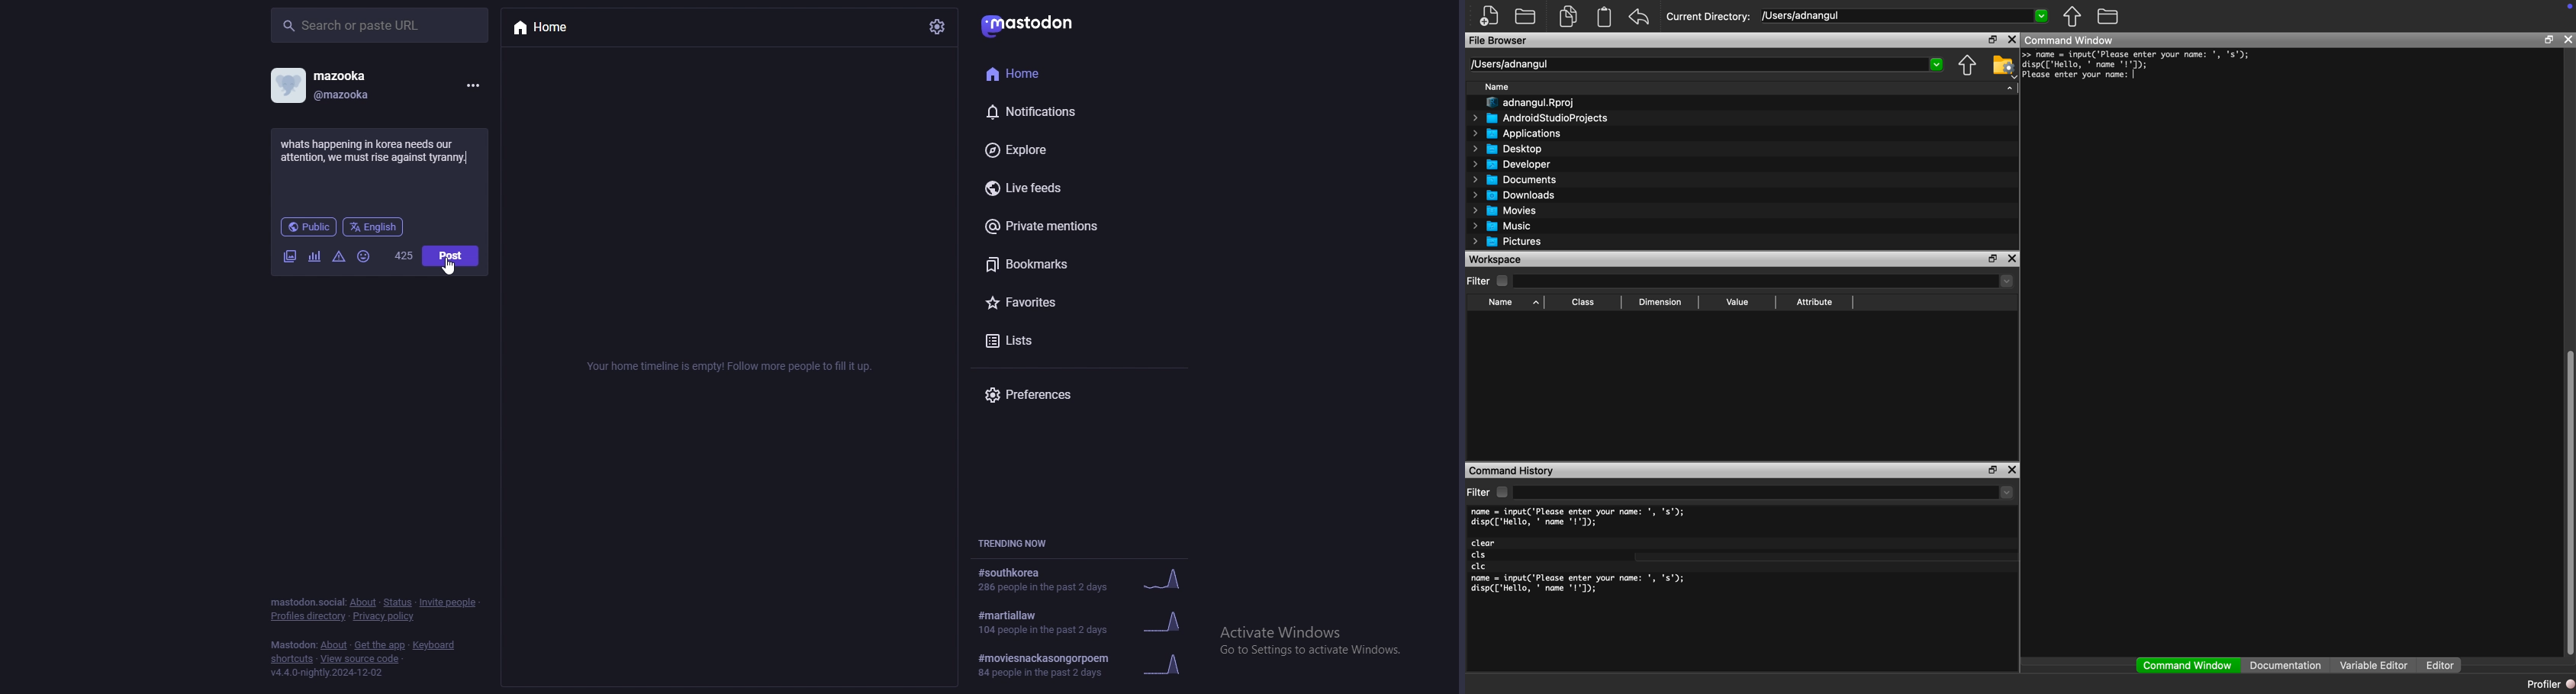  Describe the element at coordinates (309, 227) in the screenshot. I see `audience` at that location.